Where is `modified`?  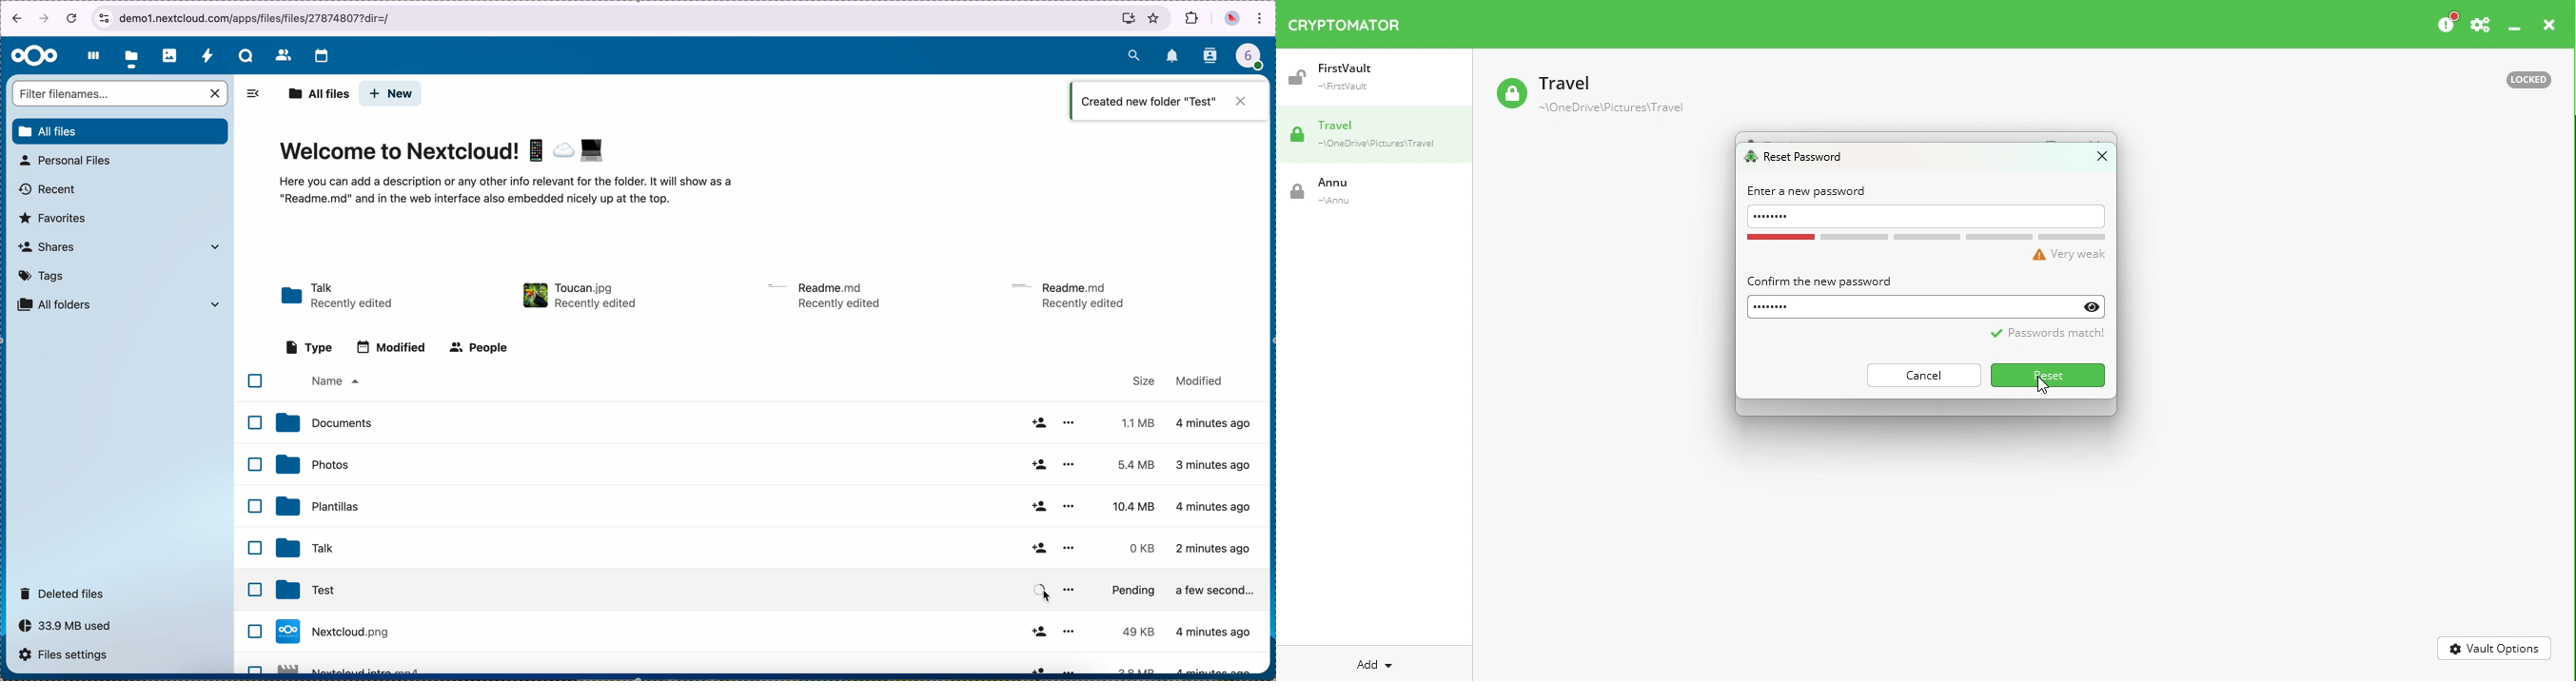
modified is located at coordinates (392, 347).